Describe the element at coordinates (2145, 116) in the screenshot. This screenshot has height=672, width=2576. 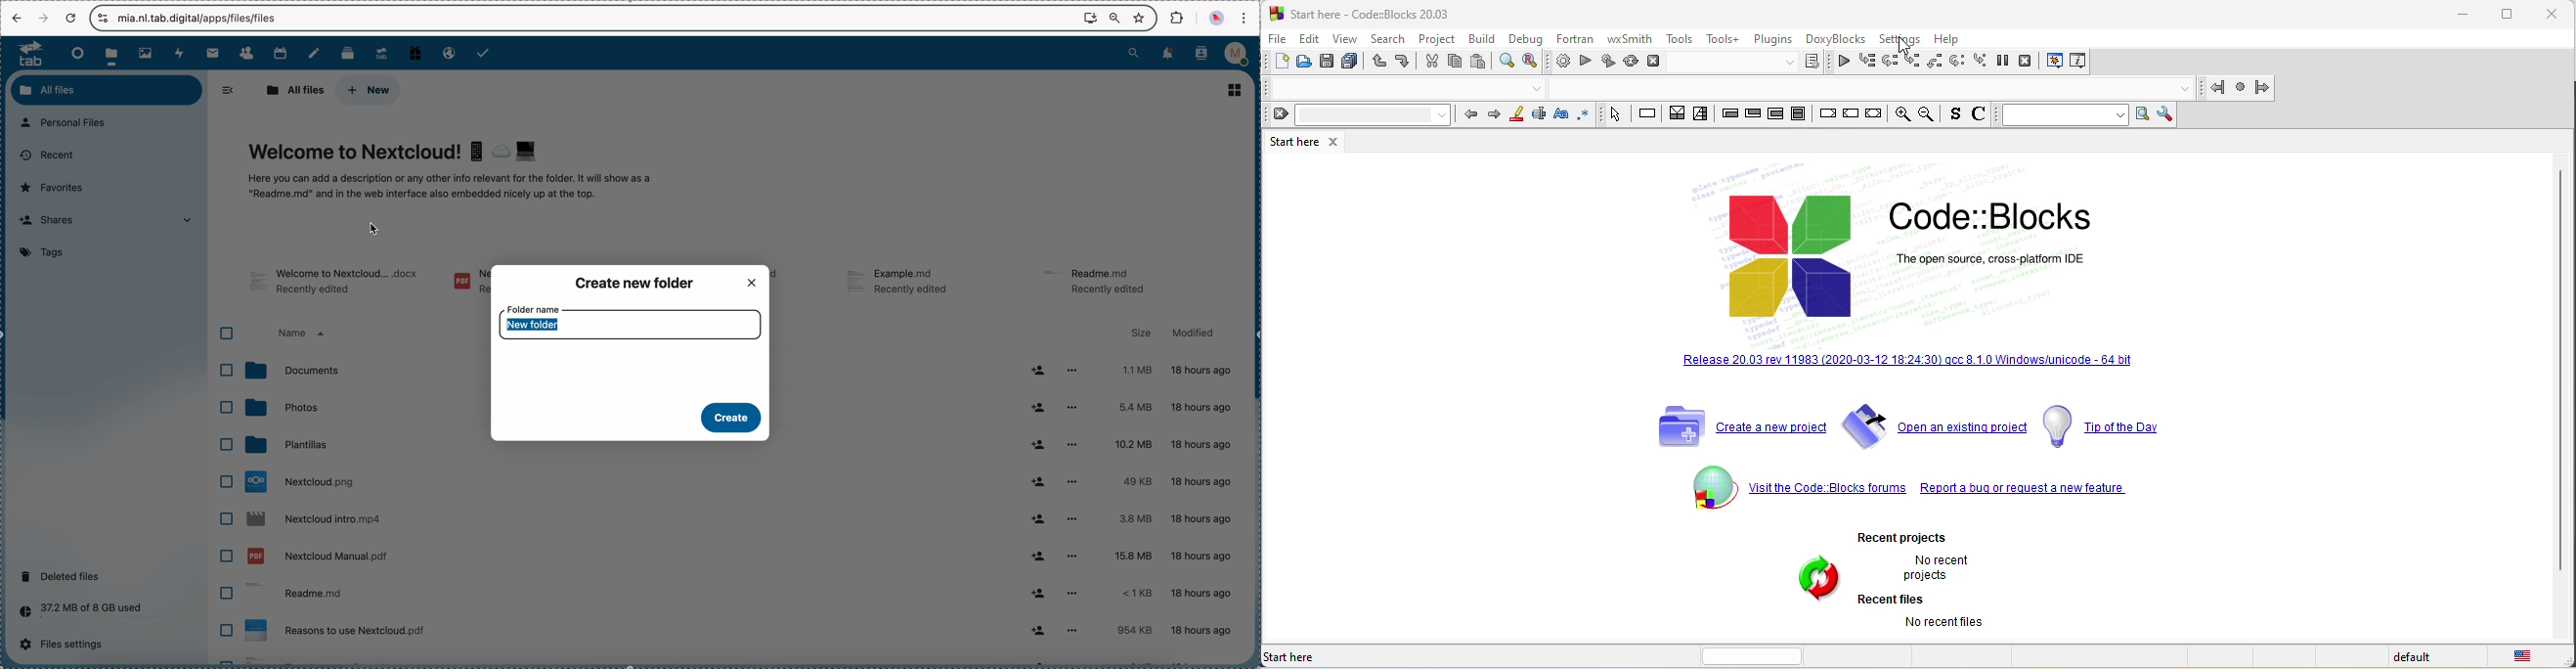
I see `run search` at that location.